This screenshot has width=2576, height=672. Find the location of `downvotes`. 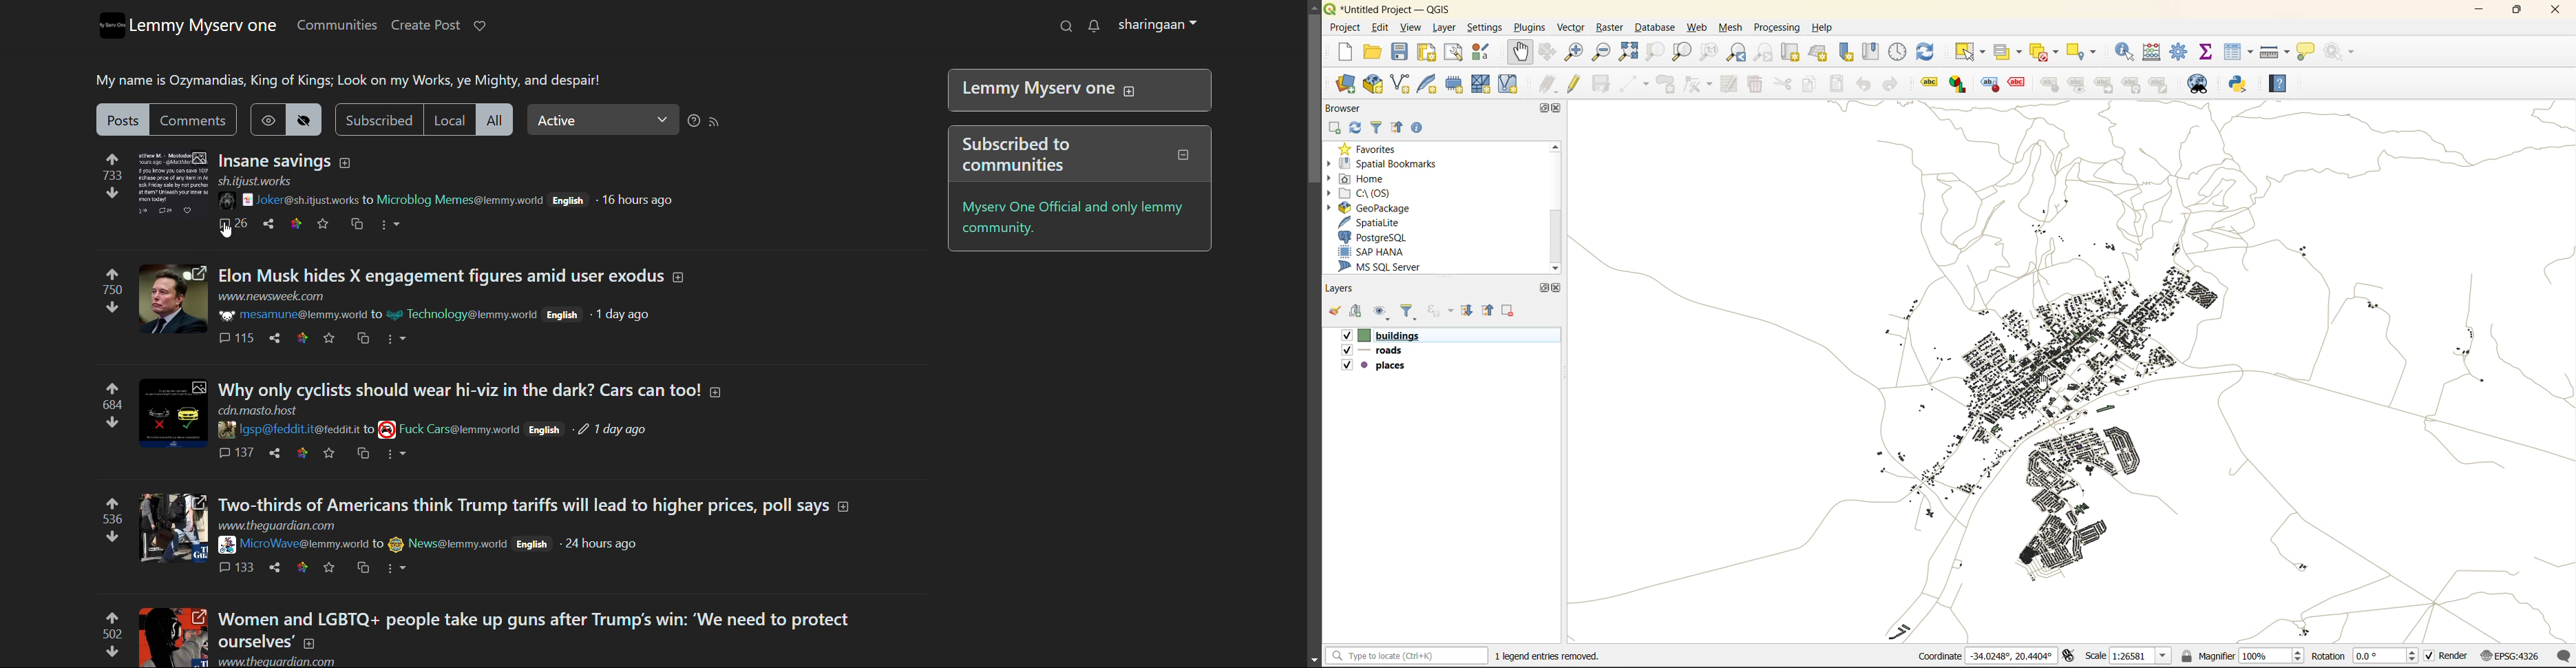

downvotes is located at coordinates (109, 653).